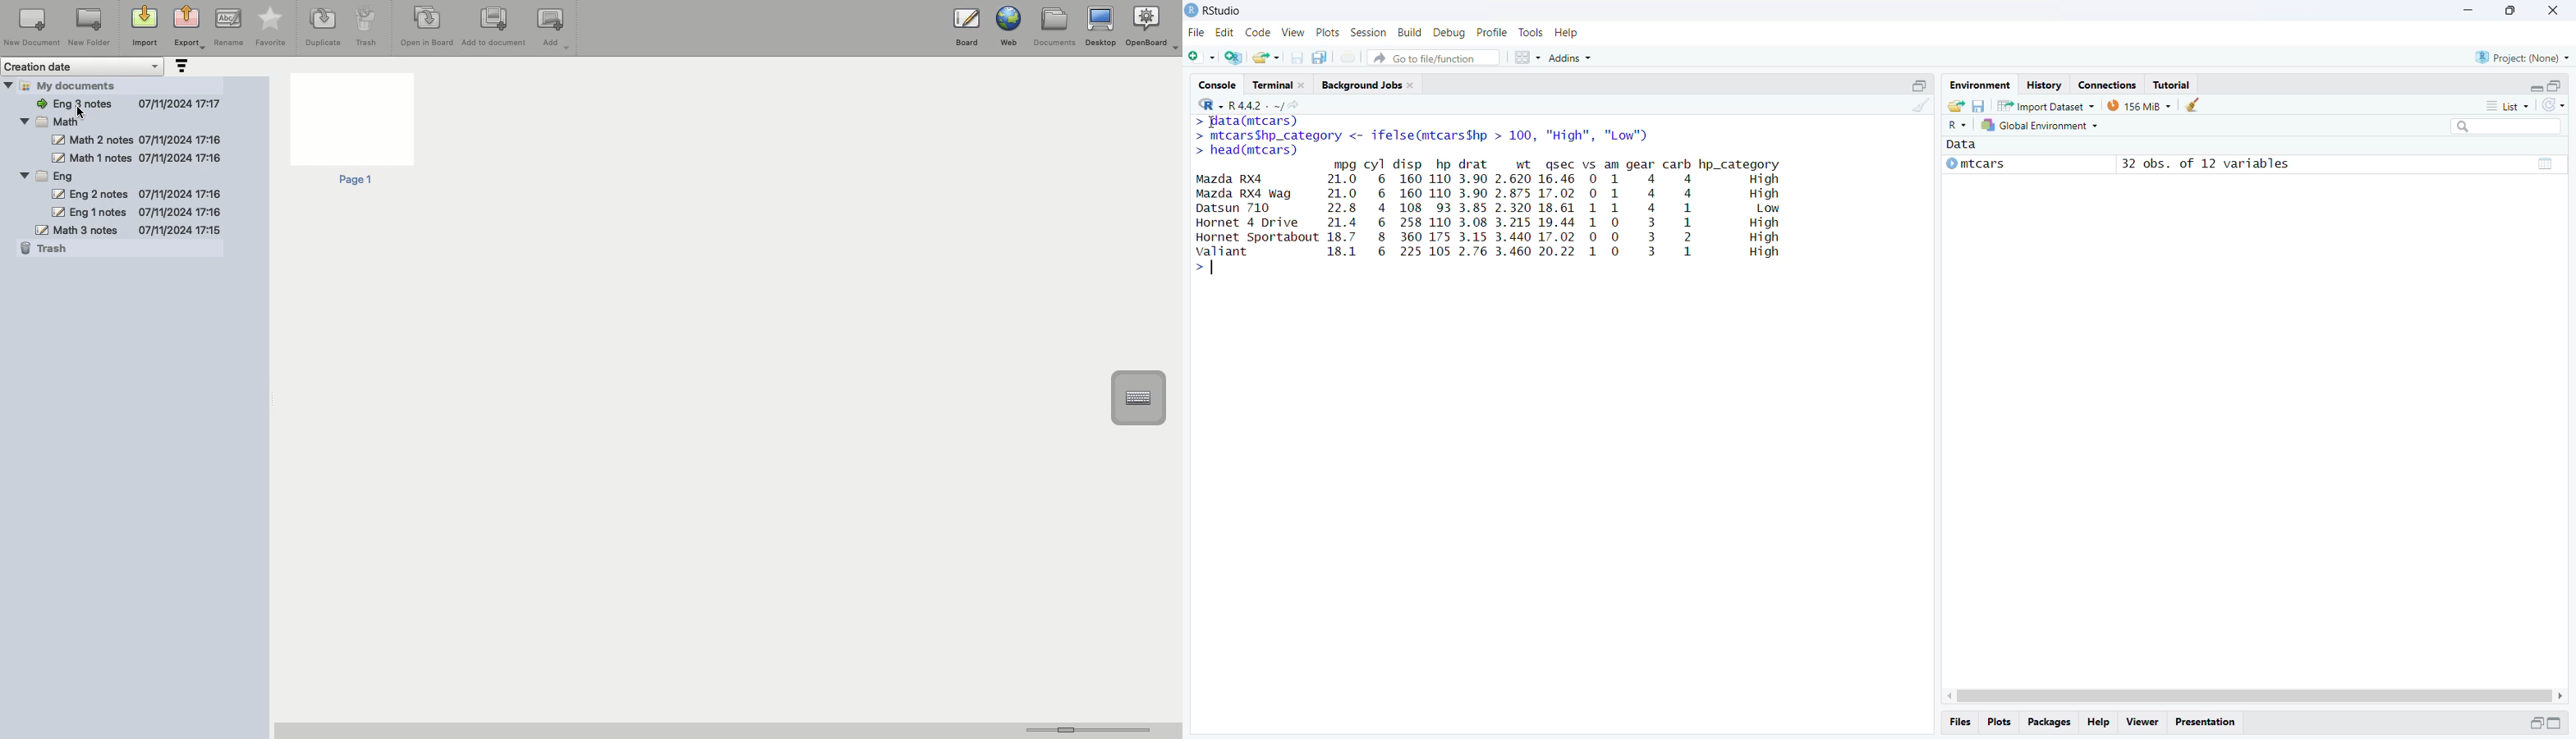  What do you see at coordinates (1349, 60) in the screenshot?
I see `Print the current file` at bounding box center [1349, 60].